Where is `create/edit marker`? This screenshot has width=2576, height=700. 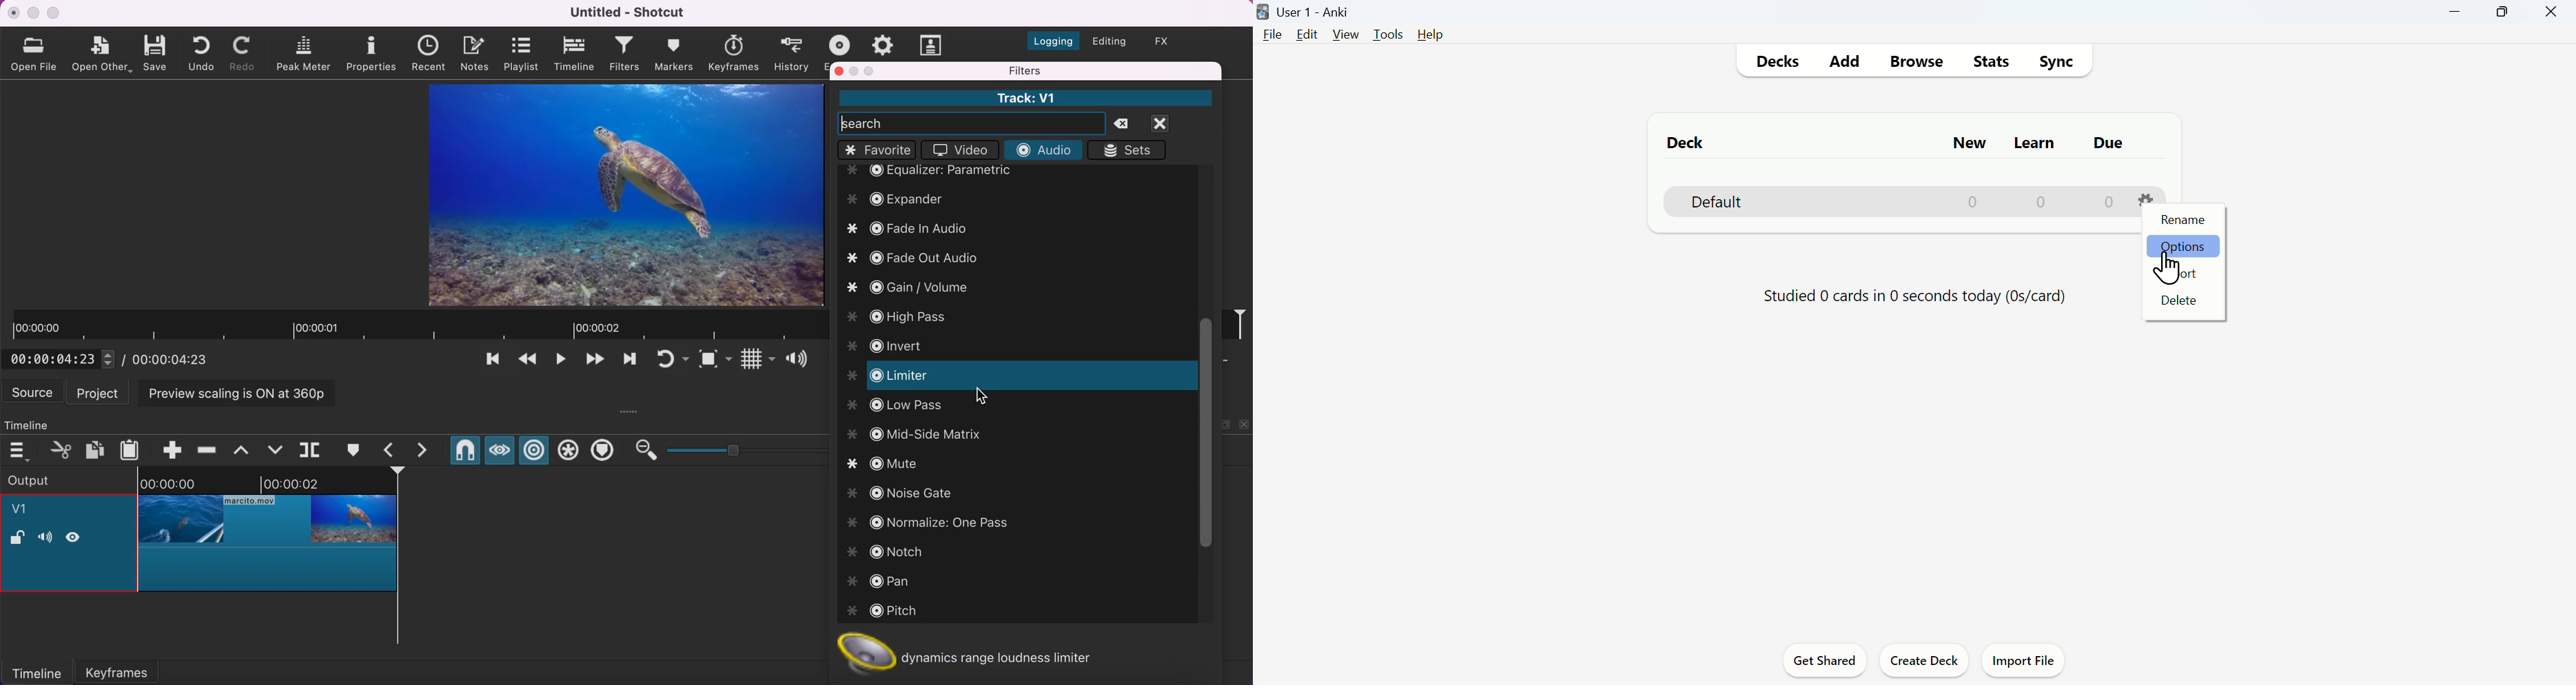
create/edit marker is located at coordinates (356, 450).